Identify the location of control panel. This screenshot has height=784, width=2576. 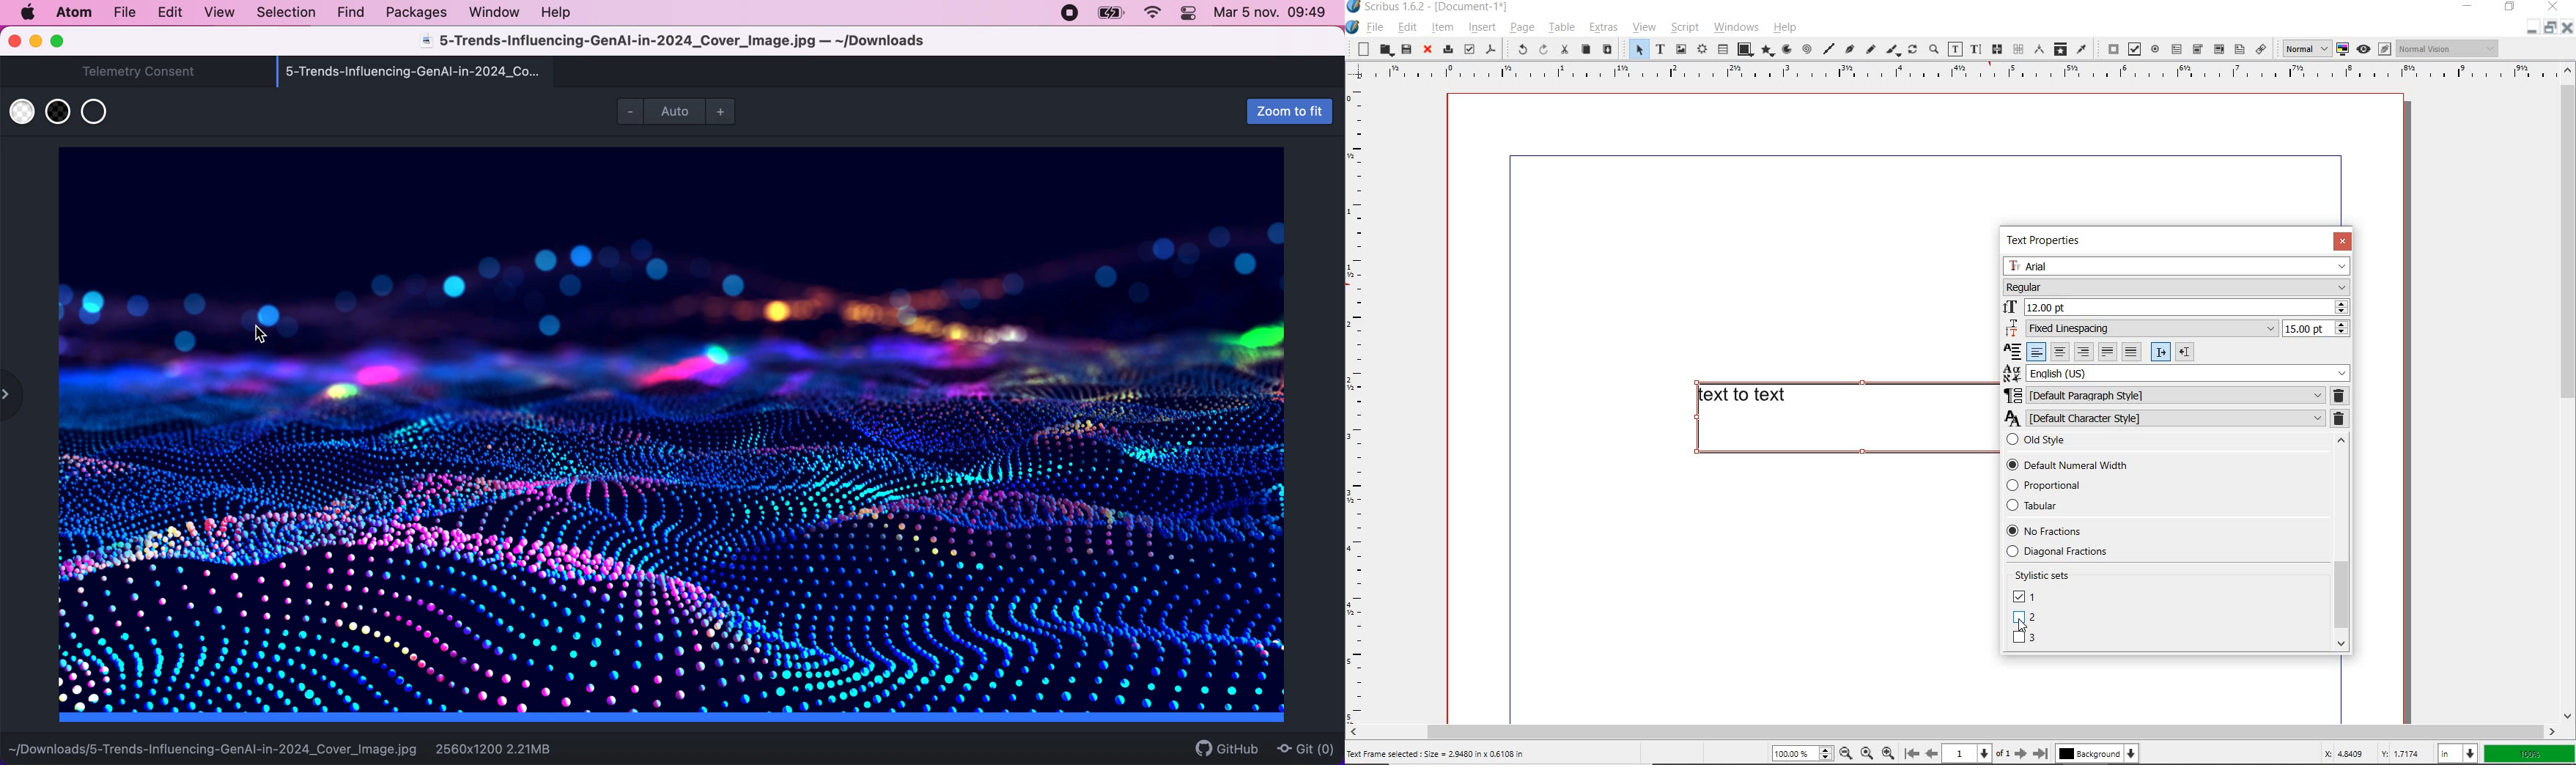
(1189, 15).